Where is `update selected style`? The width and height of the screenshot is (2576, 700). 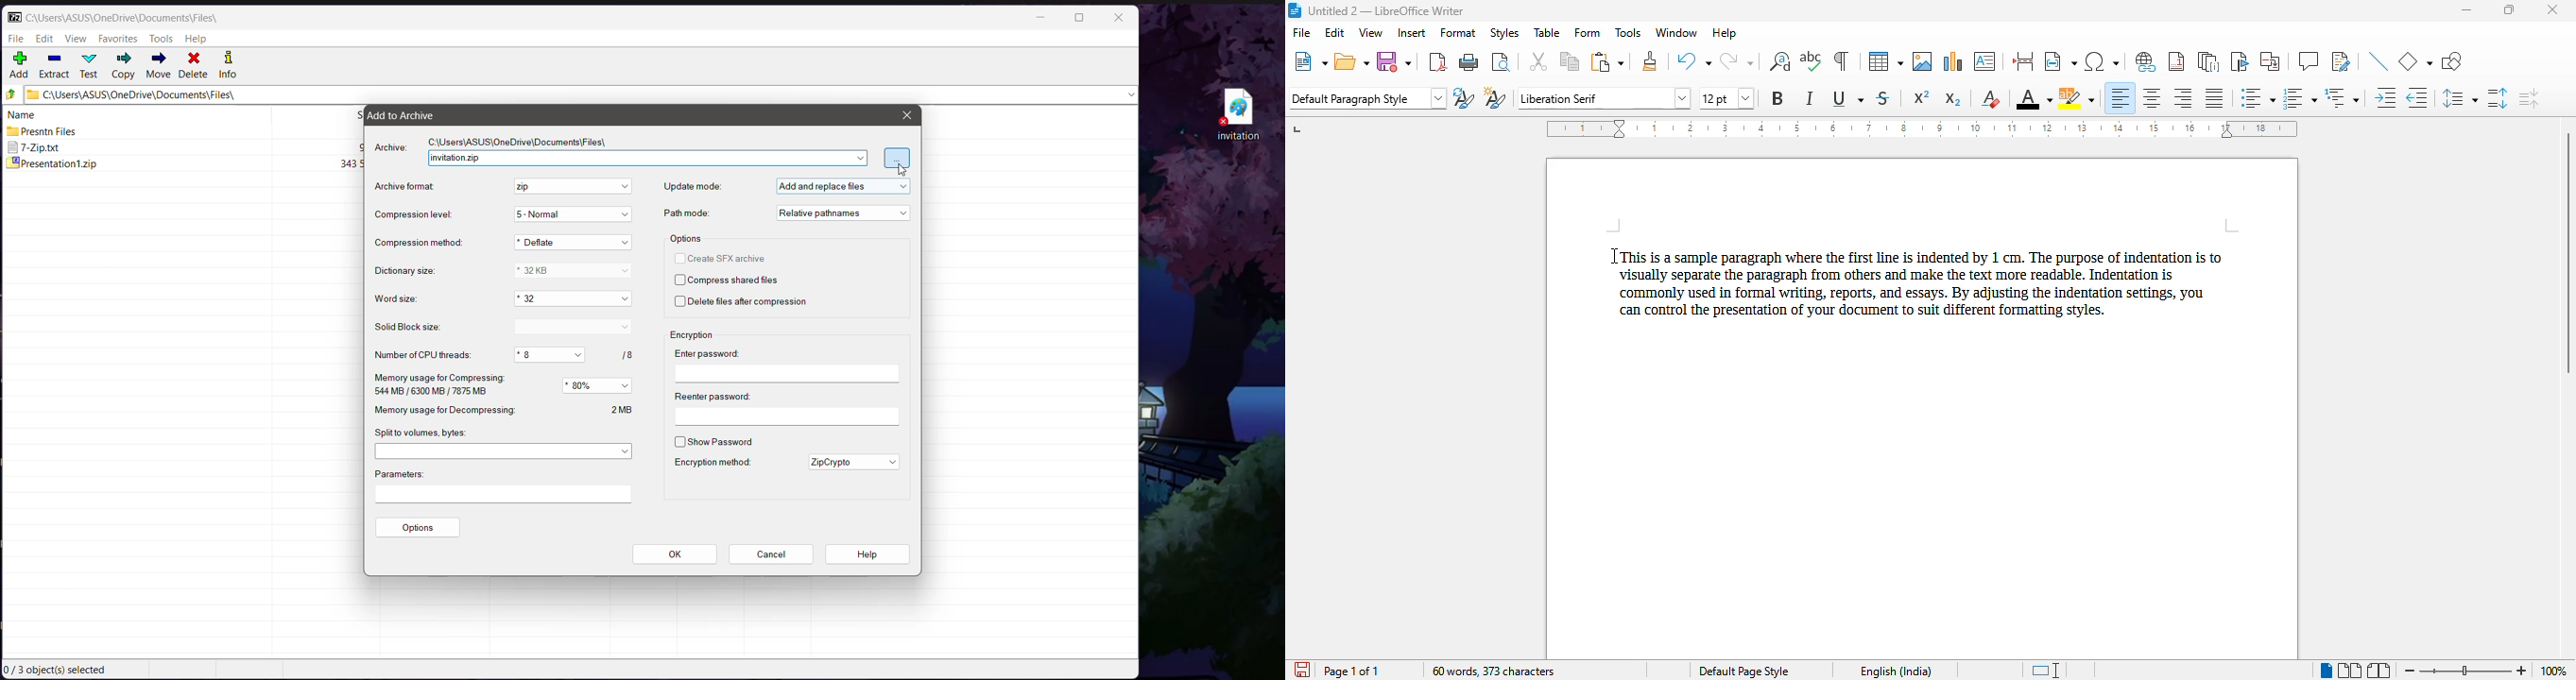
update selected style is located at coordinates (1464, 97).